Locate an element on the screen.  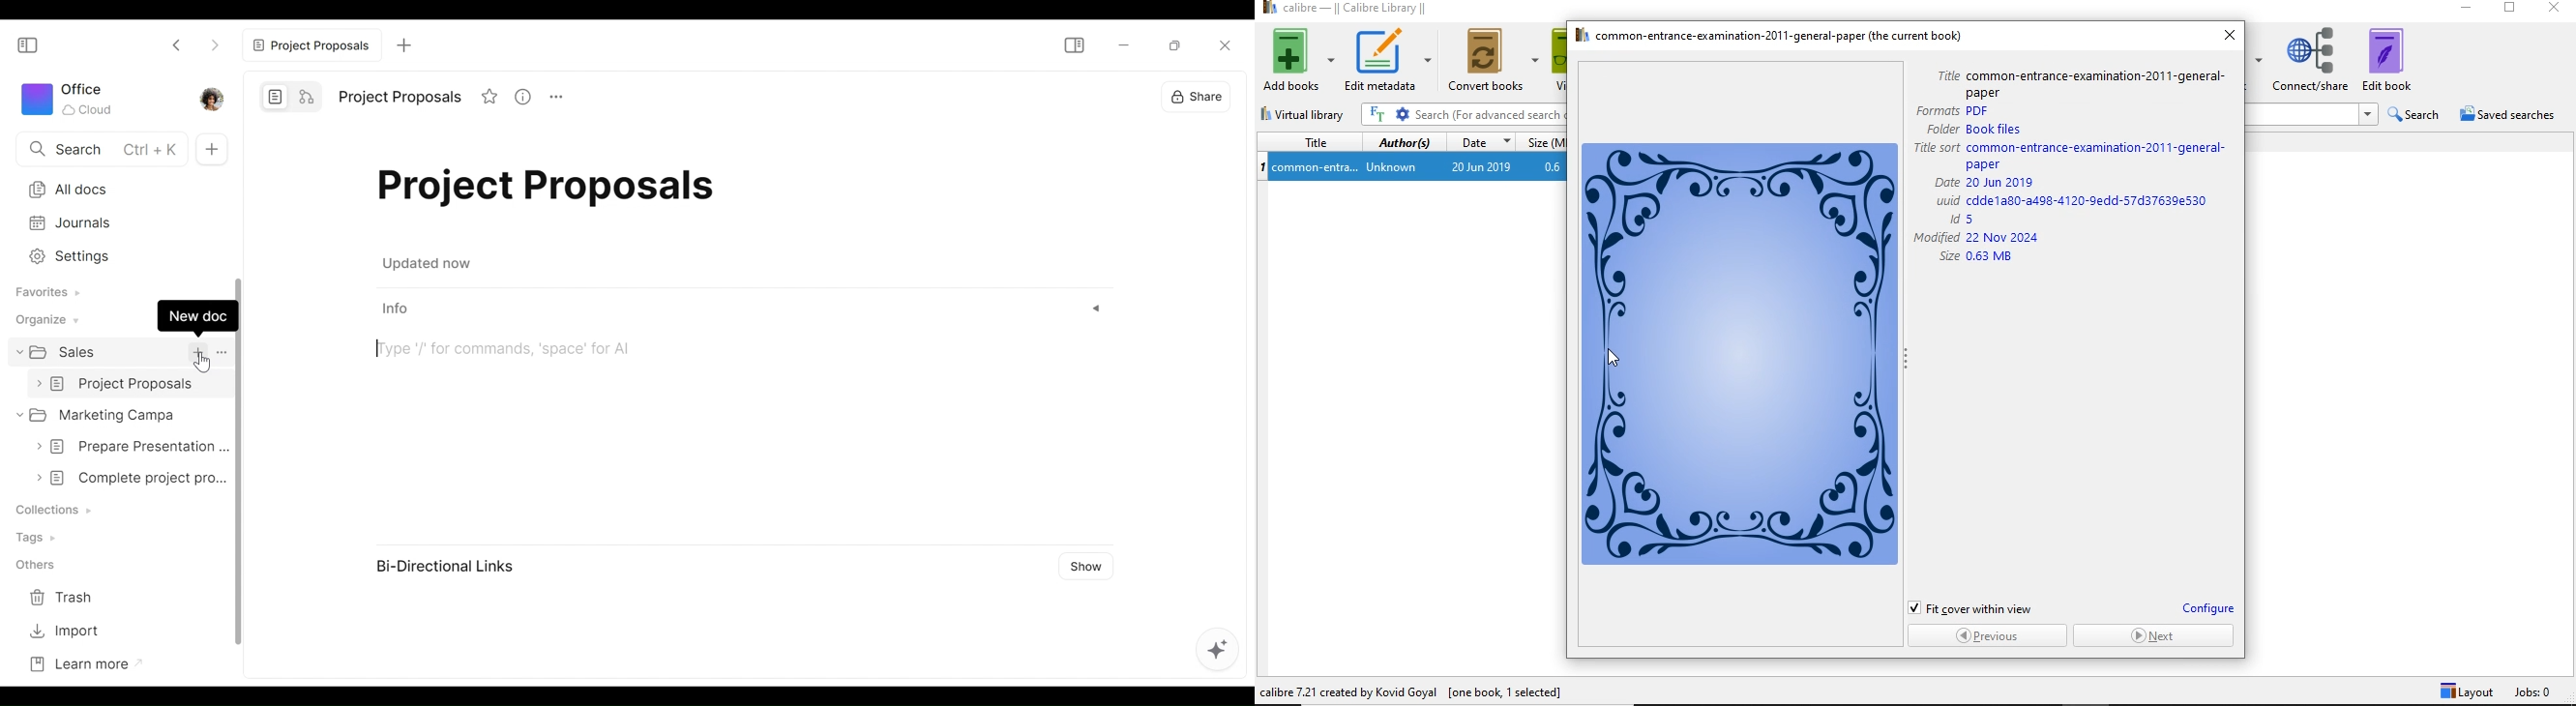
virtual library is located at coordinates (1311, 115).